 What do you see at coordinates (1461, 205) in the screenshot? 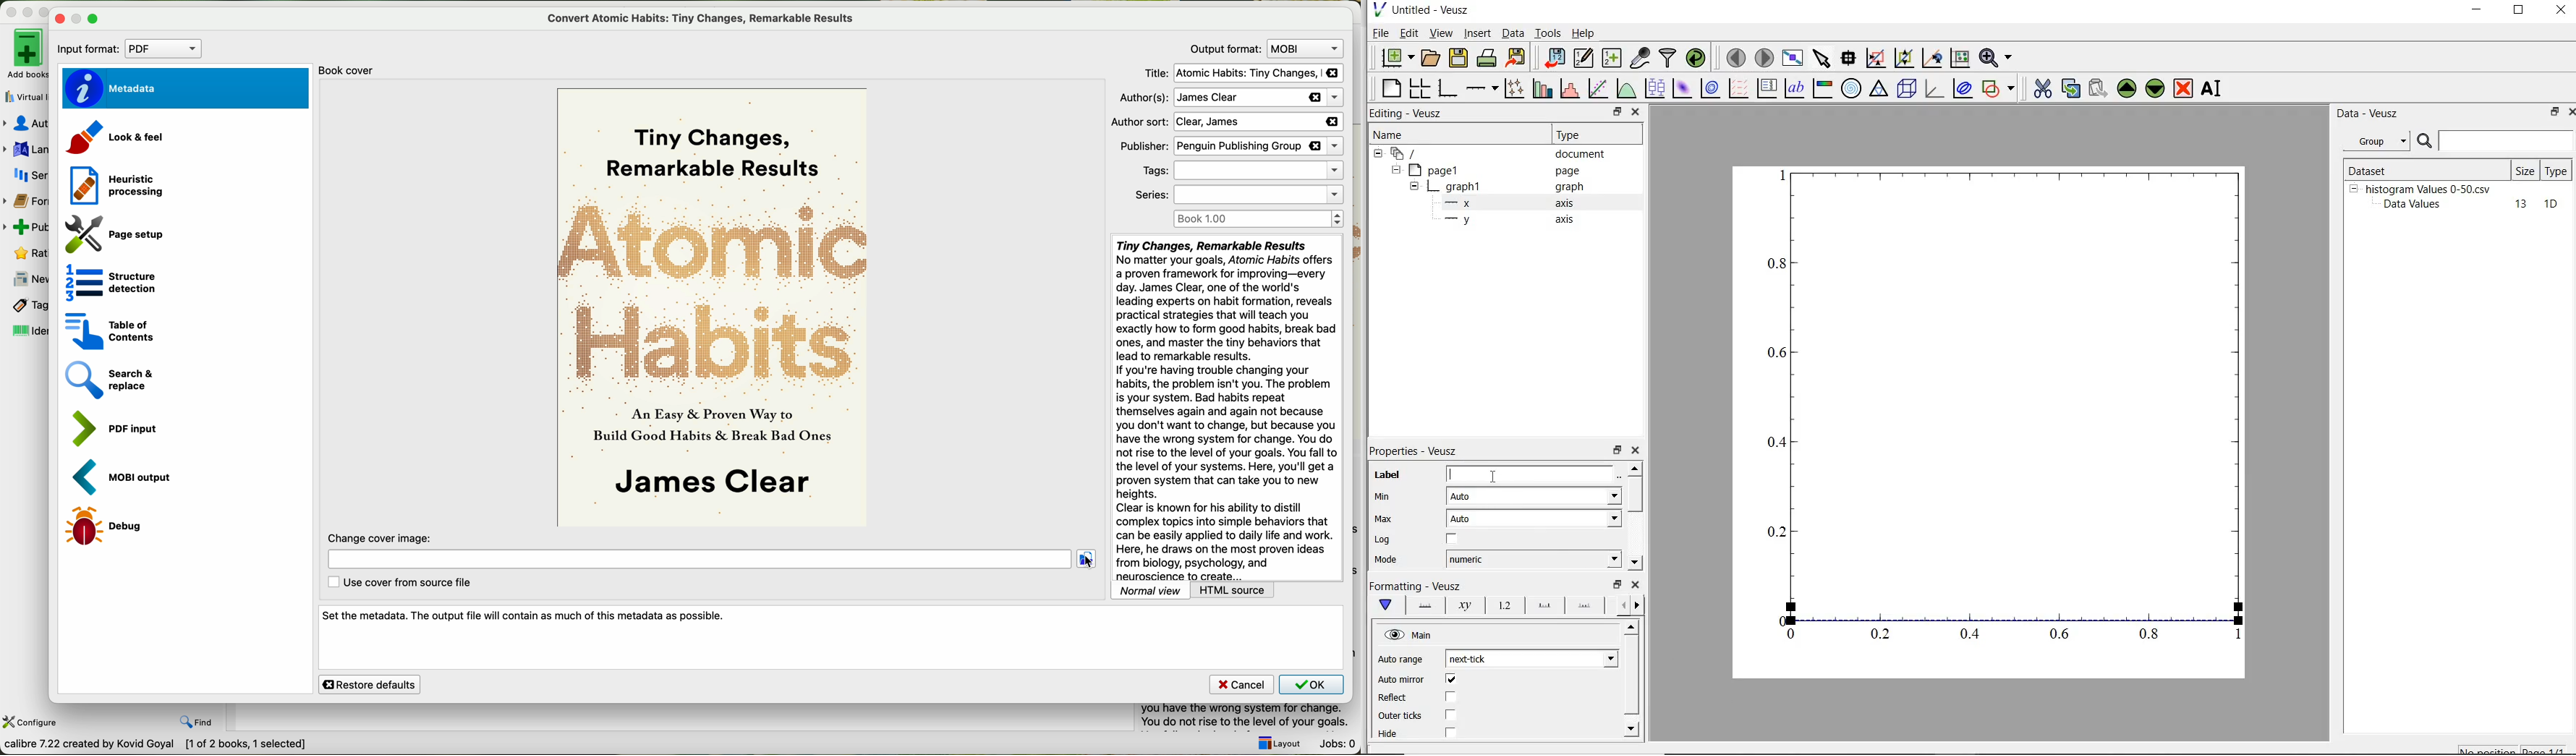
I see `x- axis` at bounding box center [1461, 205].